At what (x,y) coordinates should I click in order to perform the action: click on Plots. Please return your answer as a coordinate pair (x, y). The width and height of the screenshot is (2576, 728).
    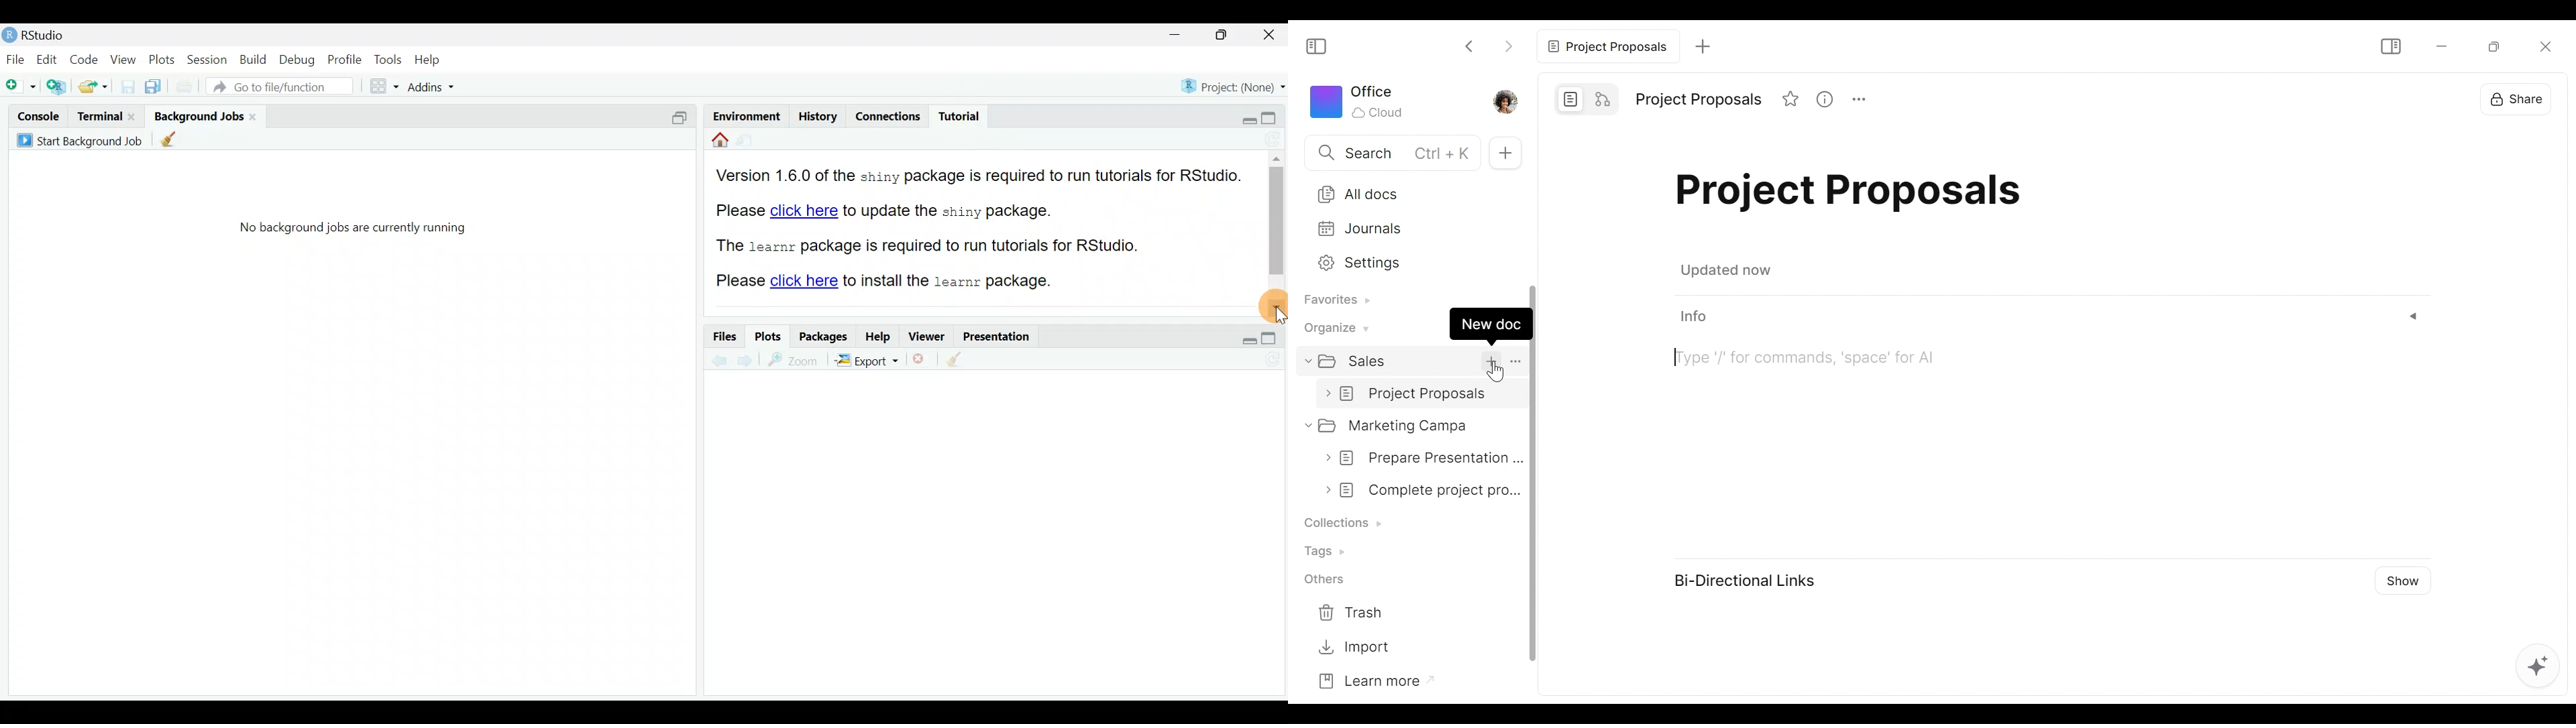
    Looking at the image, I should click on (767, 337).